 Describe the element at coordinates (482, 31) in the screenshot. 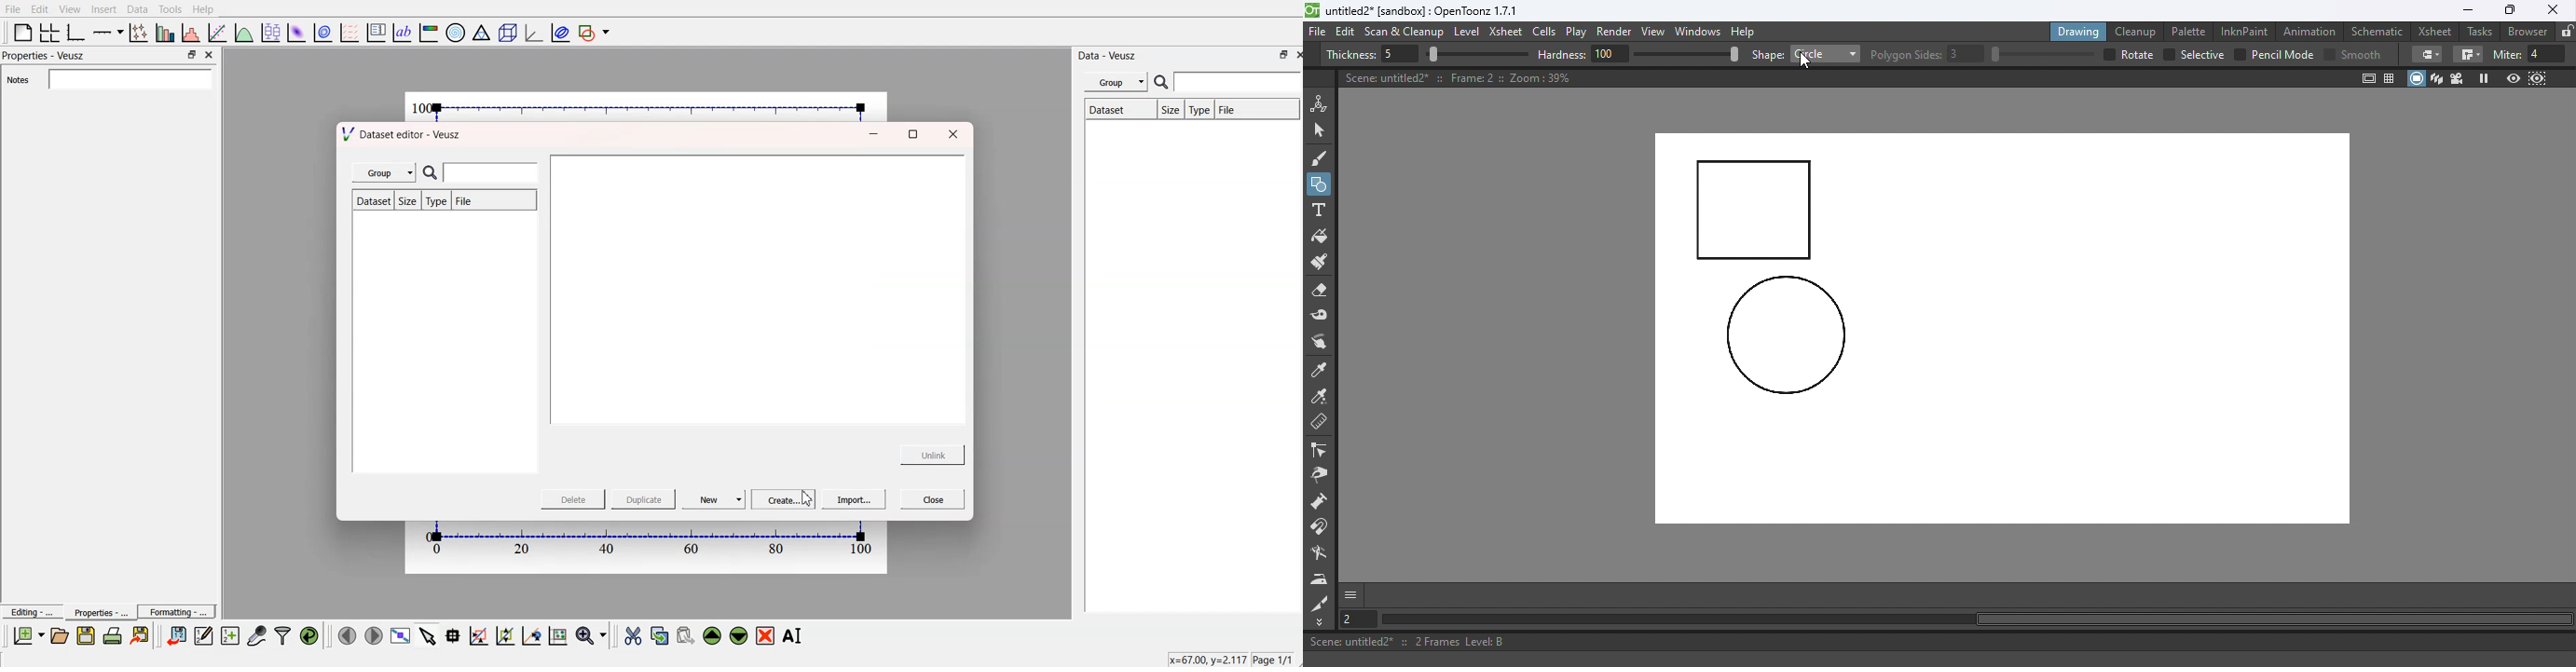

I see `ternary graph` at that location.